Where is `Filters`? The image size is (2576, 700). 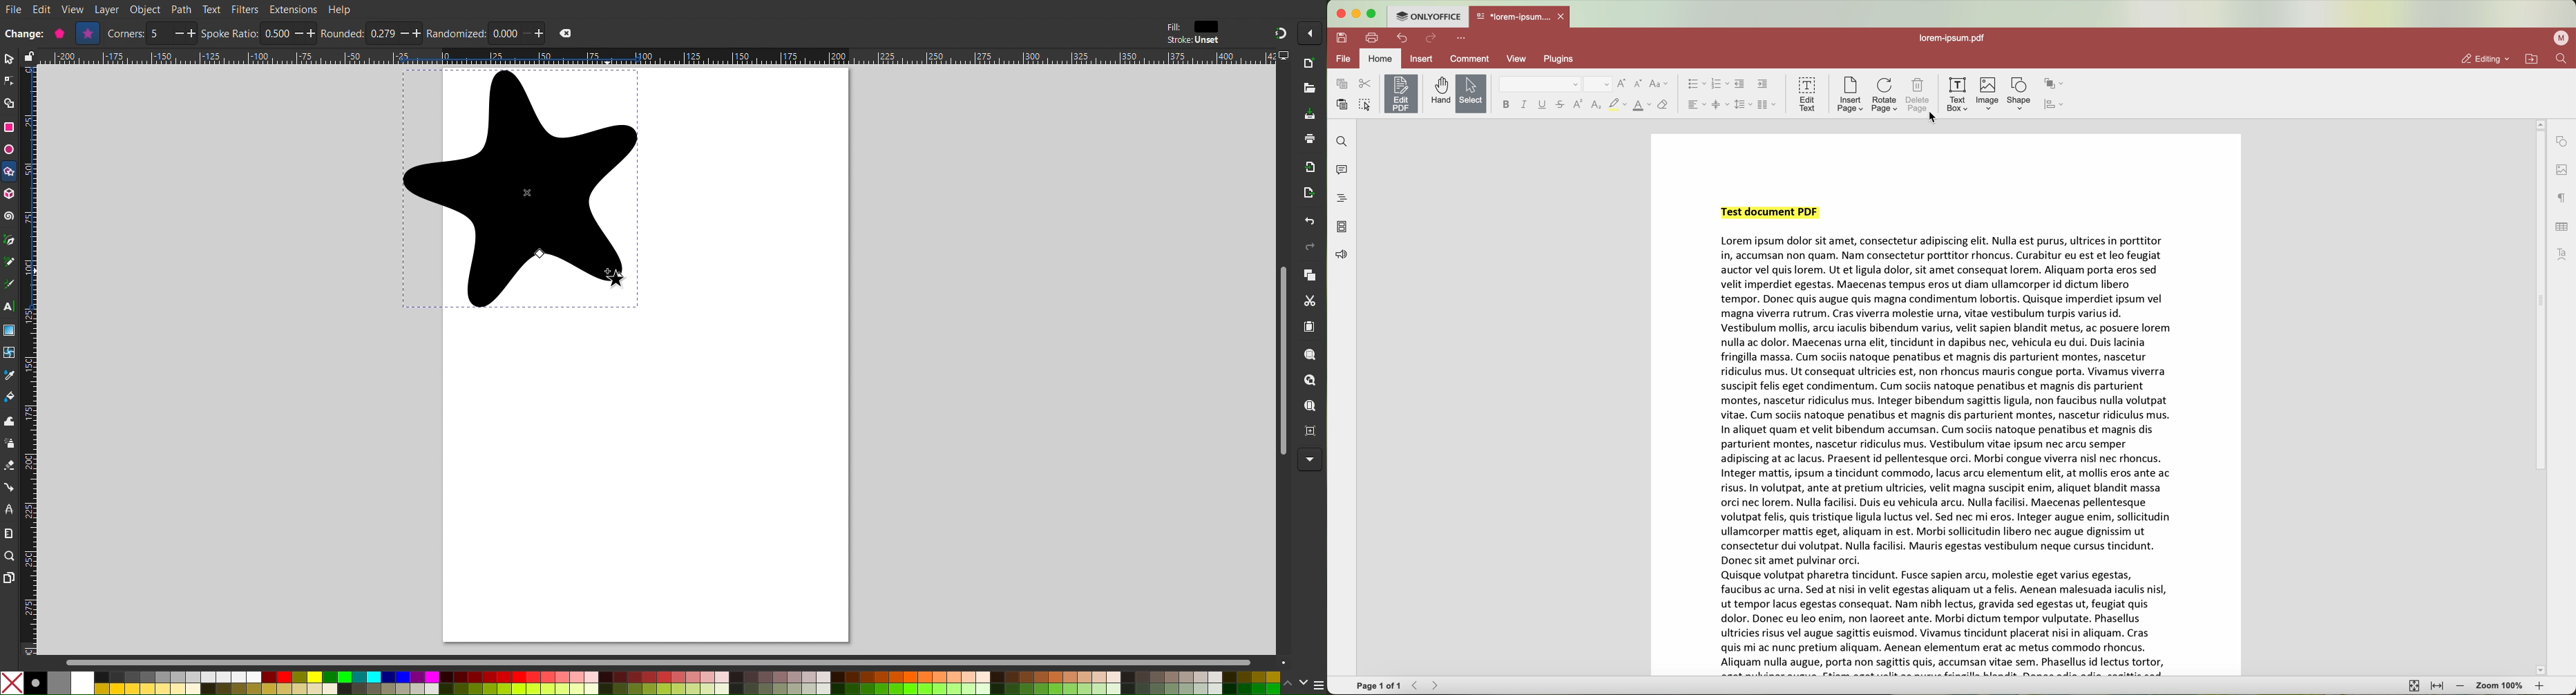
Filters is located at coordinates (245, 9).